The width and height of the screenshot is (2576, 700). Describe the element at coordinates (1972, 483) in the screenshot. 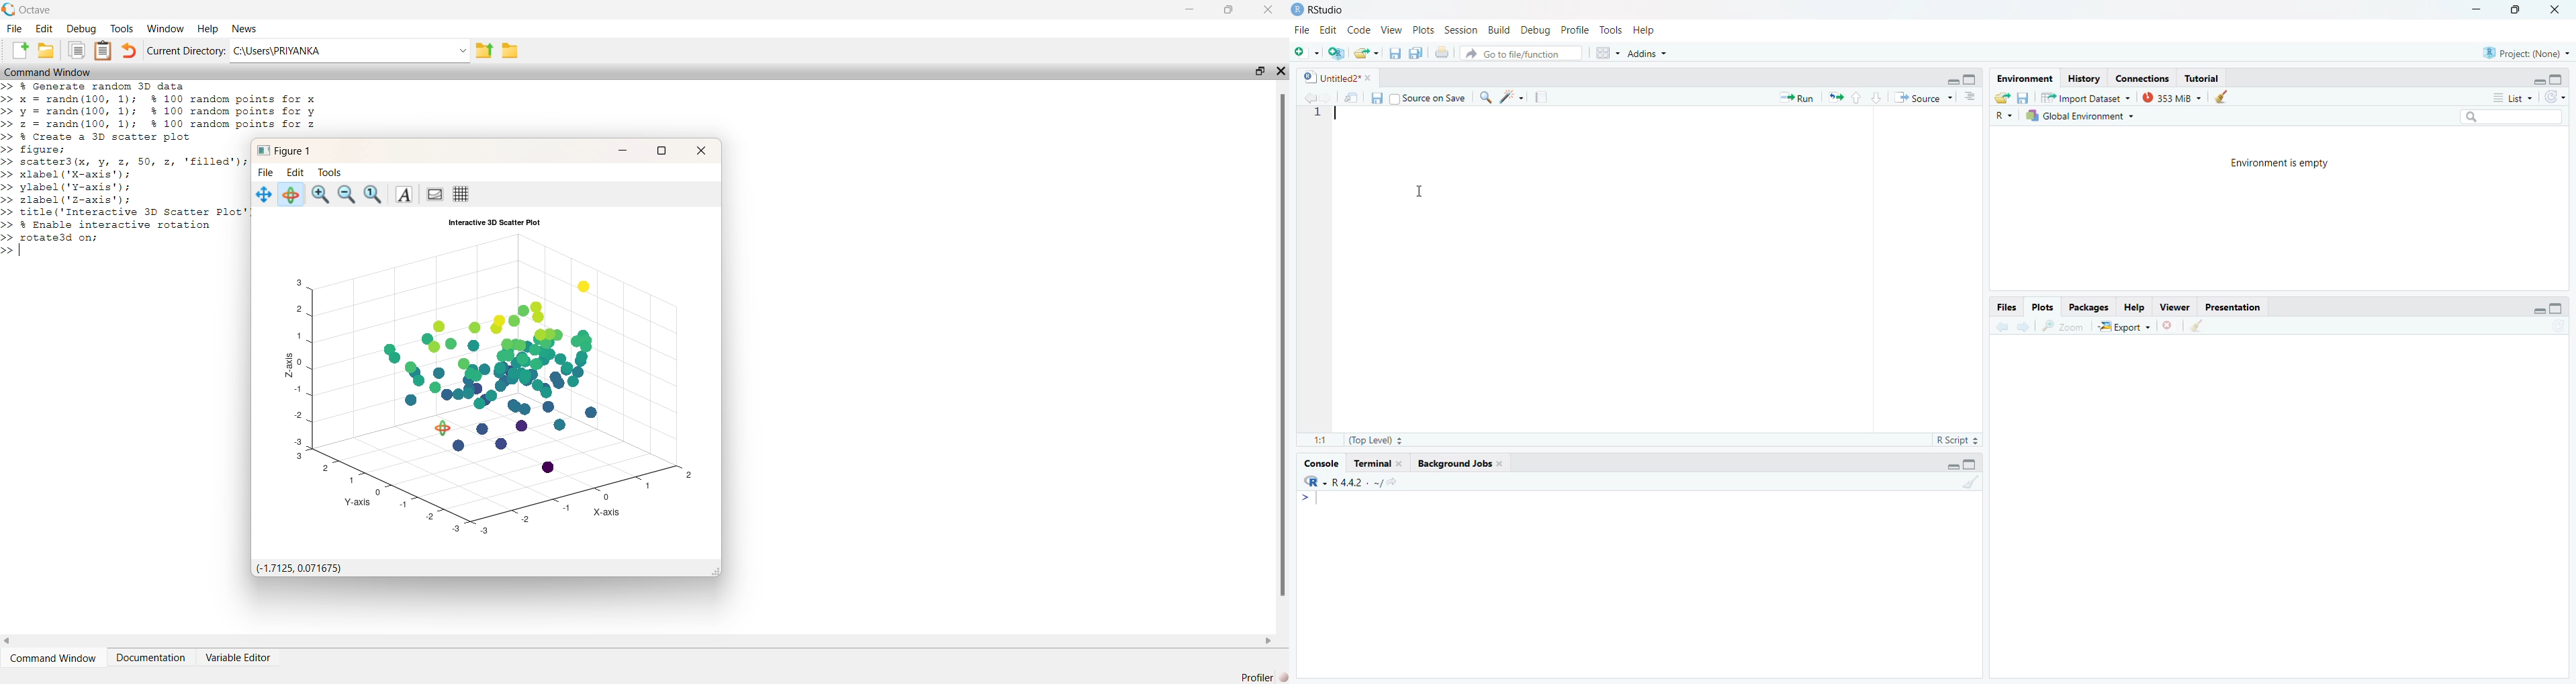

I see `clear console` at that location.